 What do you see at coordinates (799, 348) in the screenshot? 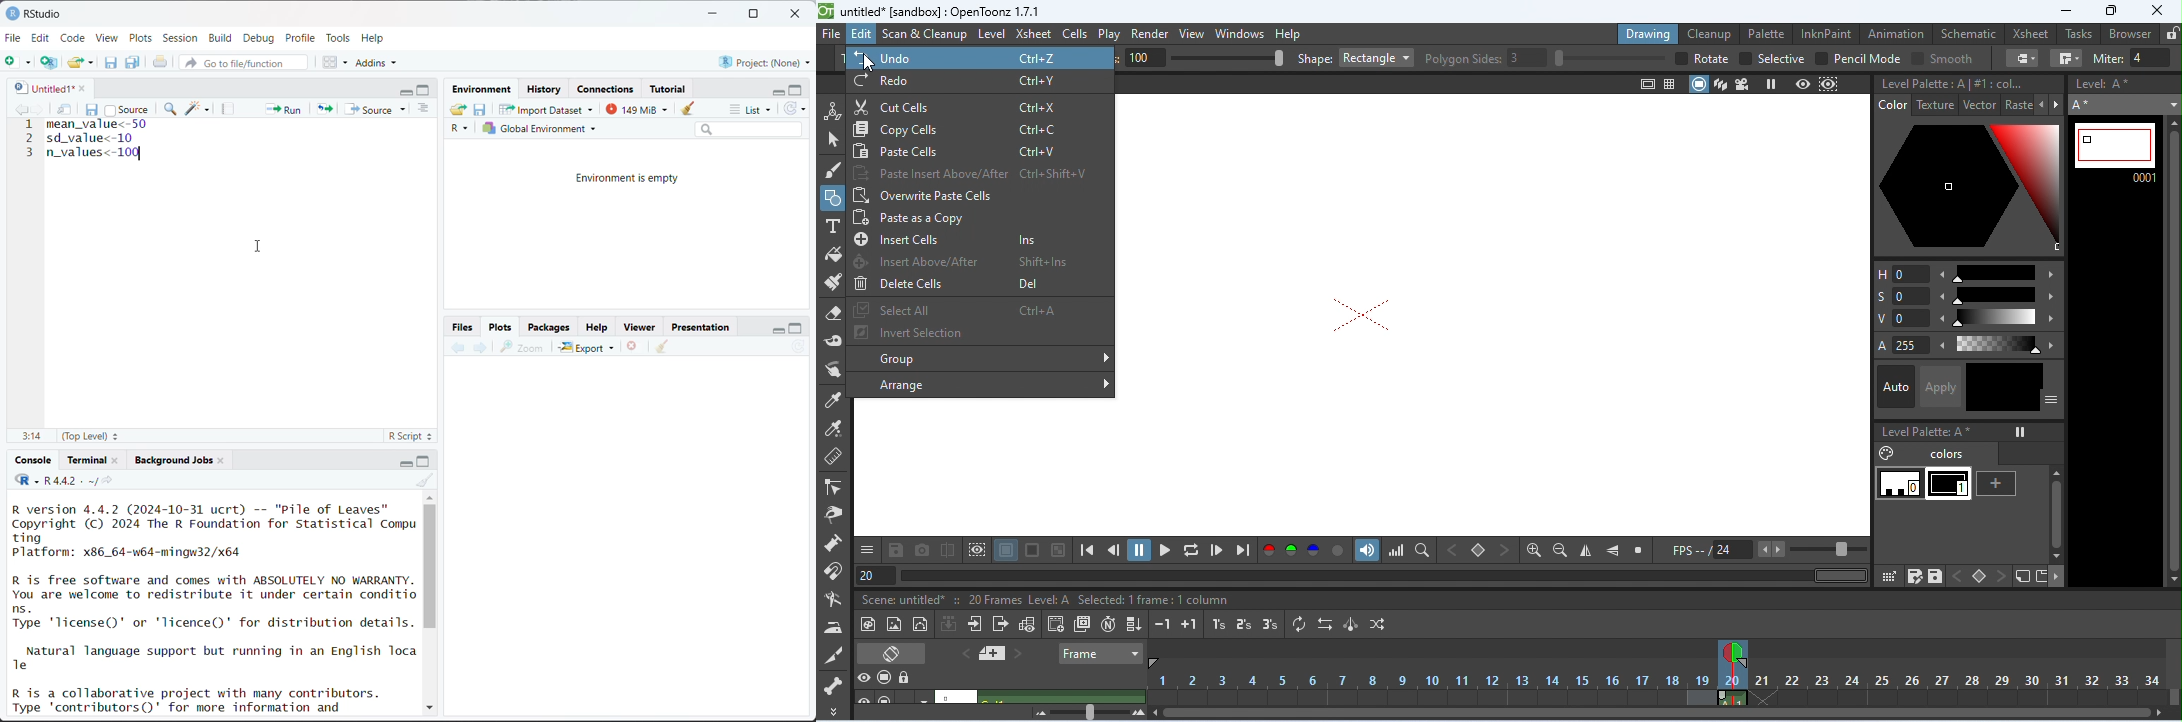
I see `refresh current plot` at bounding box center [799, 348].